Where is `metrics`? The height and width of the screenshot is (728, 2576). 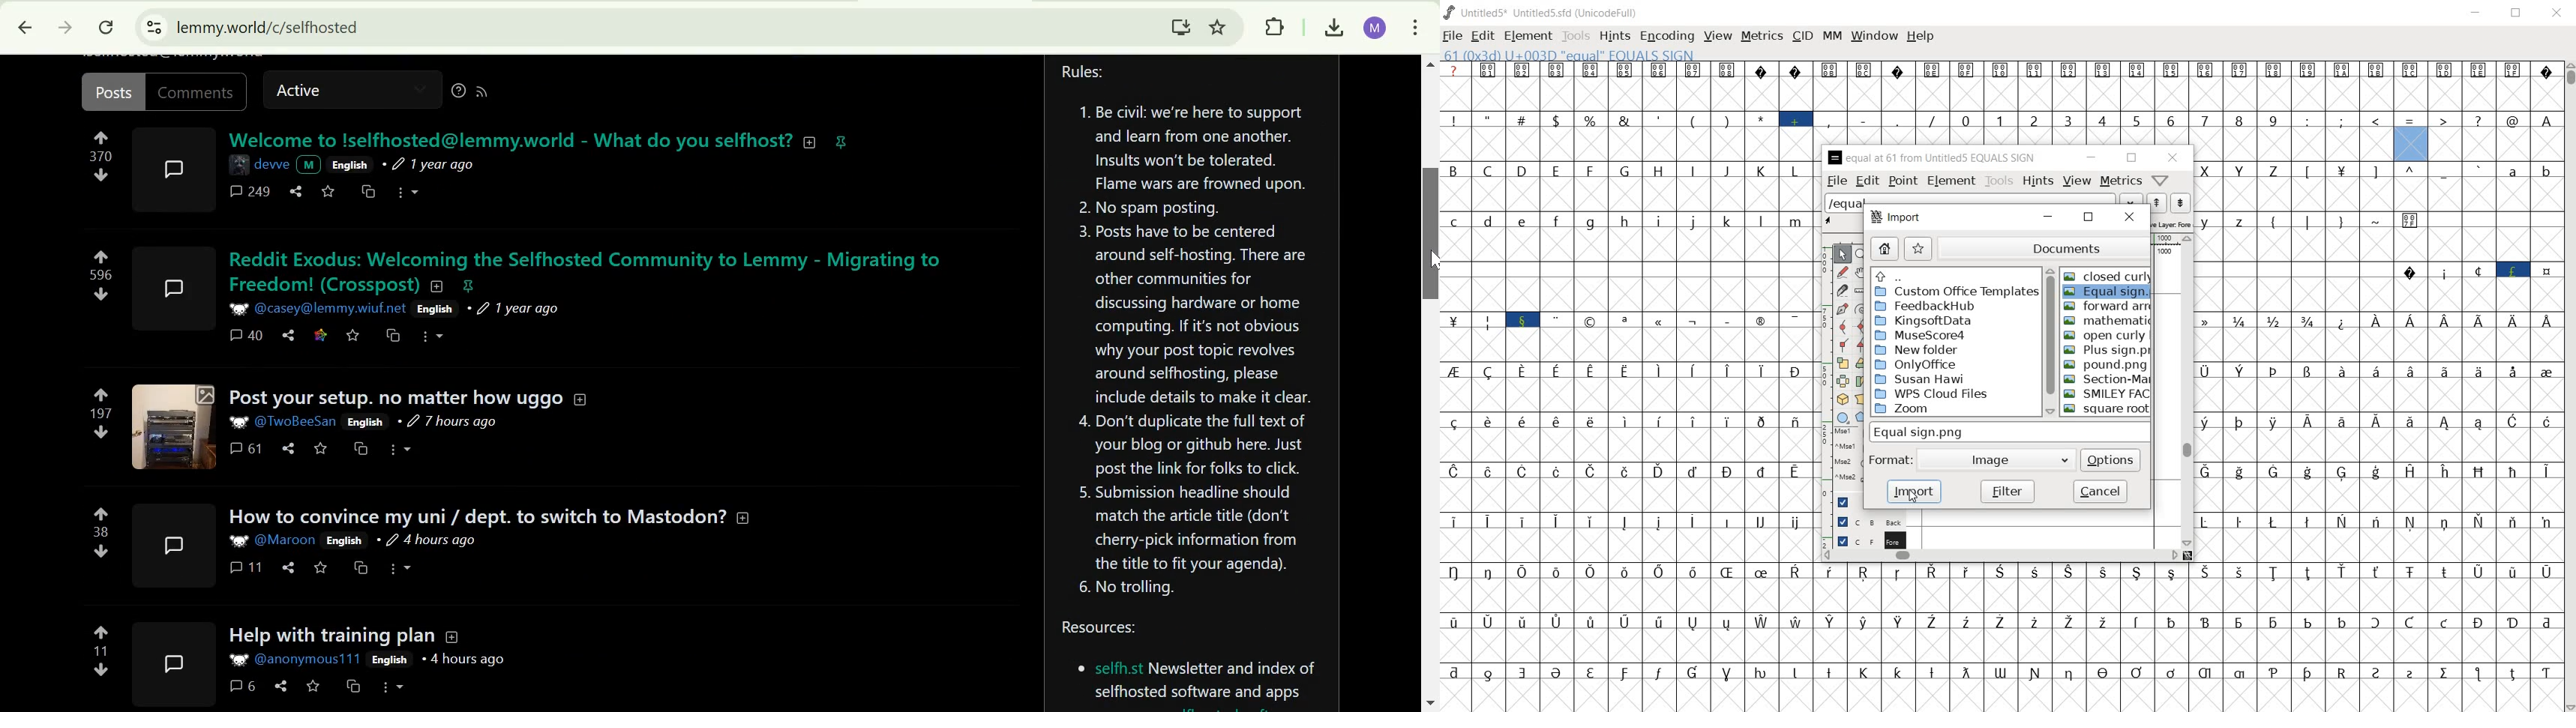
metrics is located at coordinates (2120, 181).